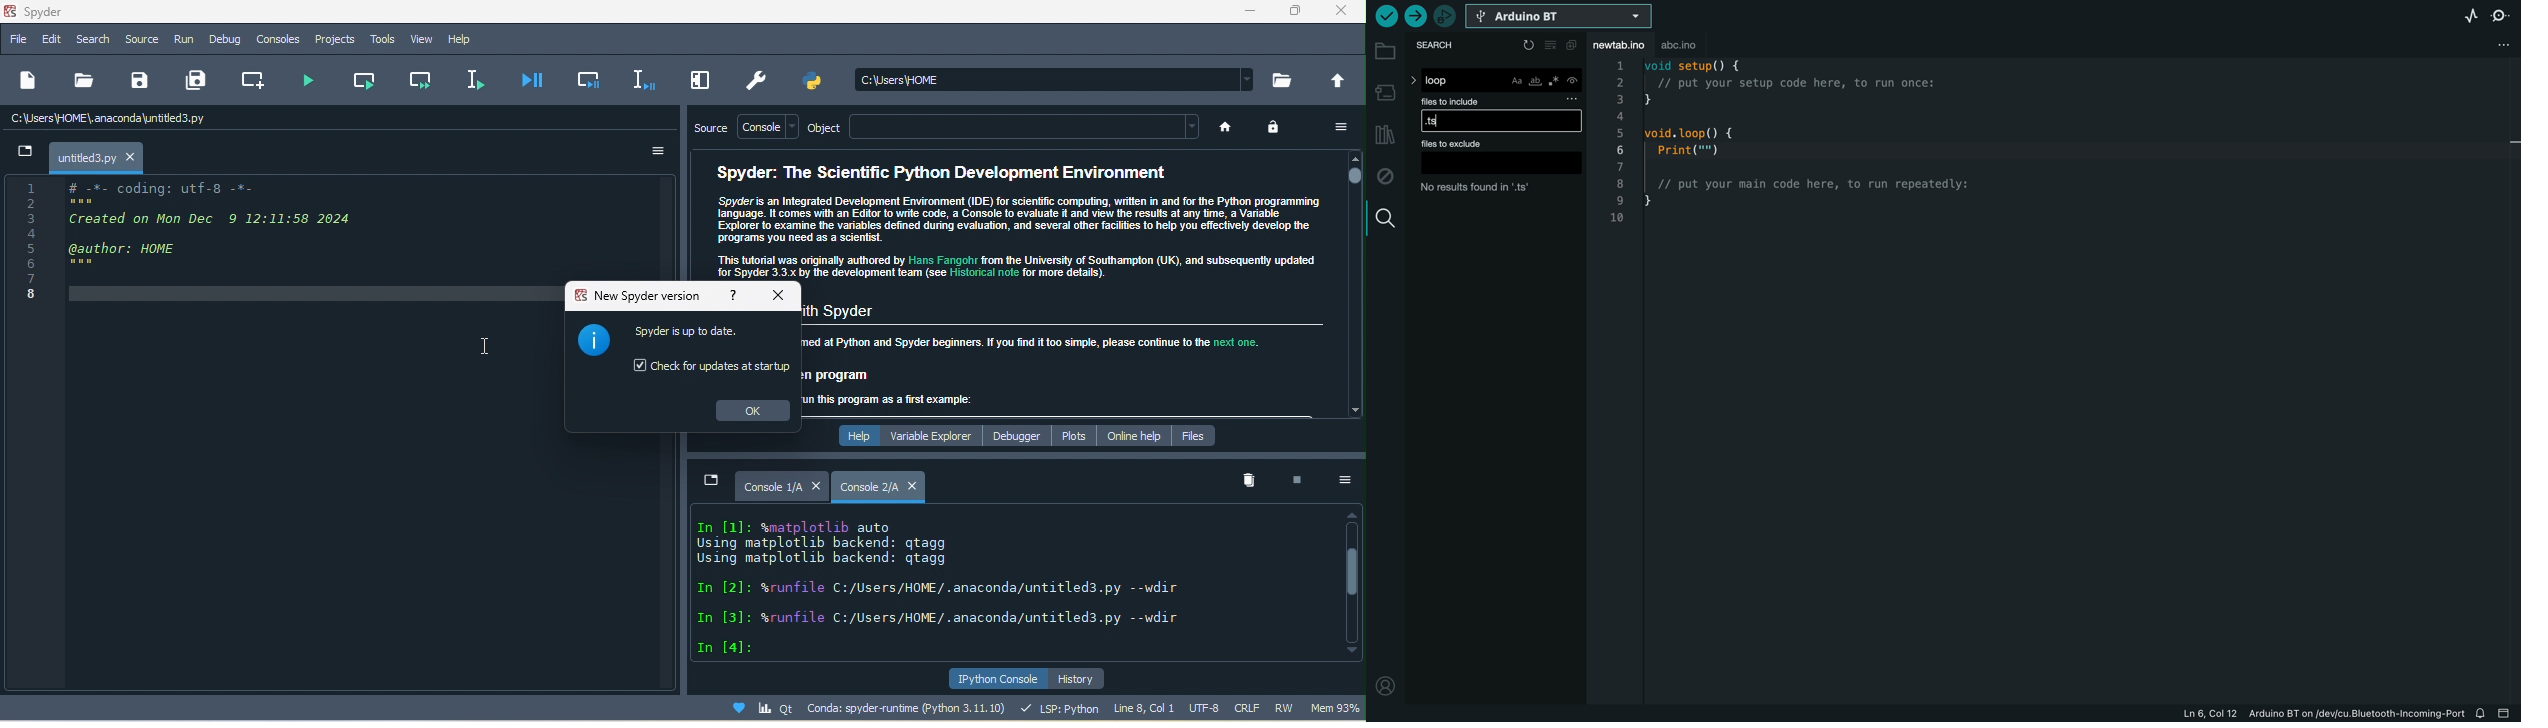  What do you see at coordinates (773, 487) in the screenshot?
I see `Console 1/A` at bounding box center [773, 487].